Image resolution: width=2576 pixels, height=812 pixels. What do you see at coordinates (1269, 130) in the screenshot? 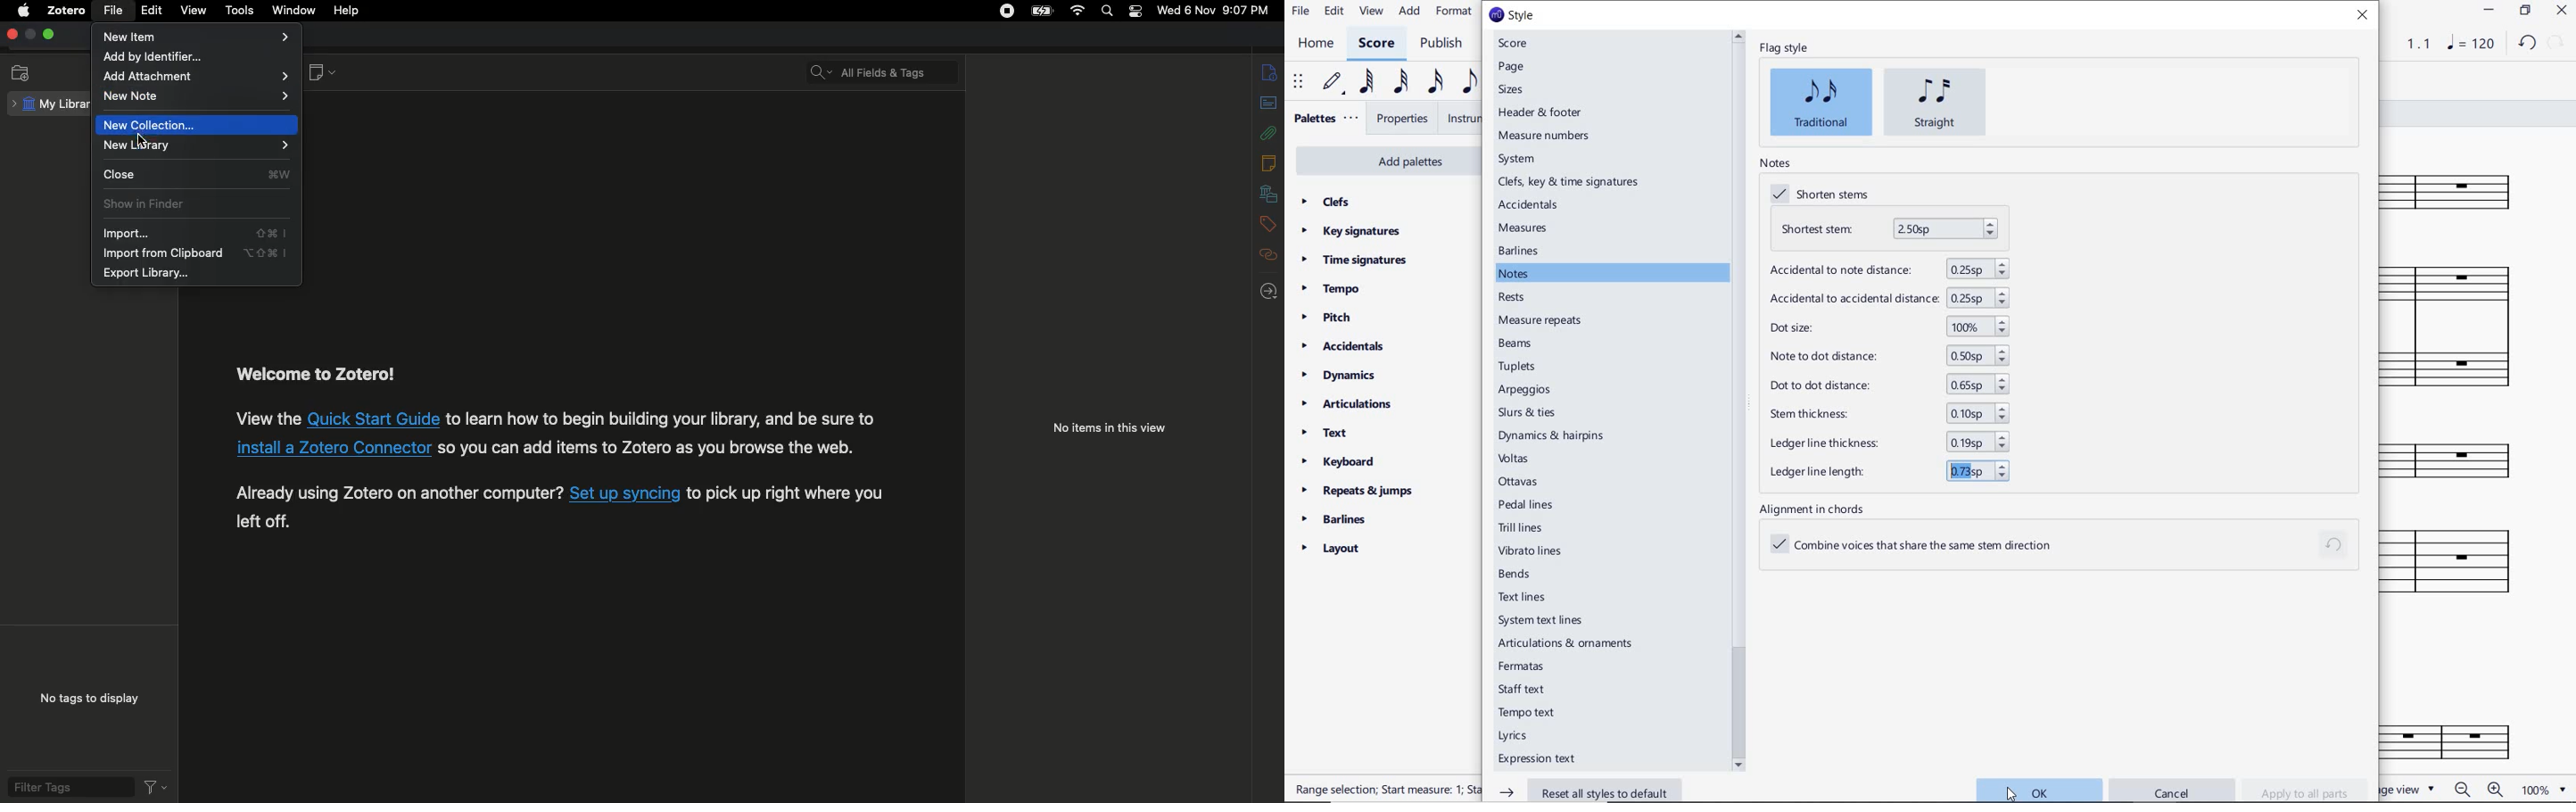
I see `Attachments` at bounding box center [1269, 130].